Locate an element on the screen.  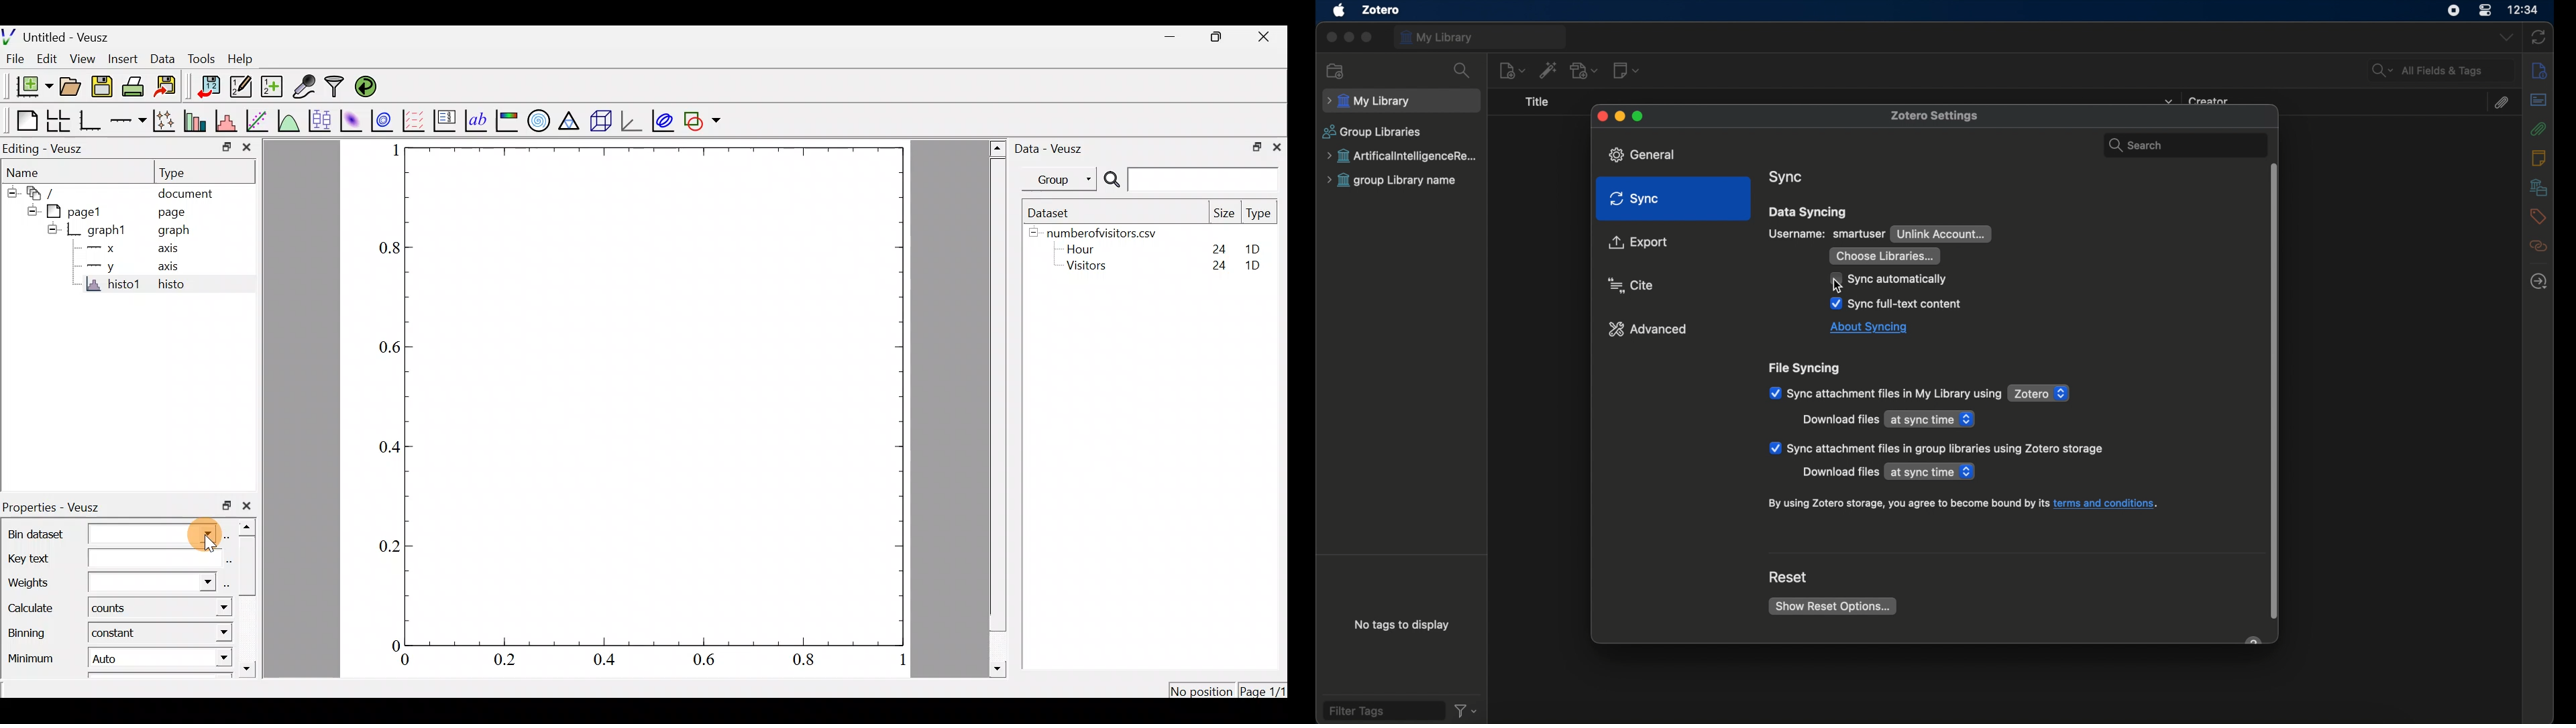
apple icon is located at coordinates (1338, 11).